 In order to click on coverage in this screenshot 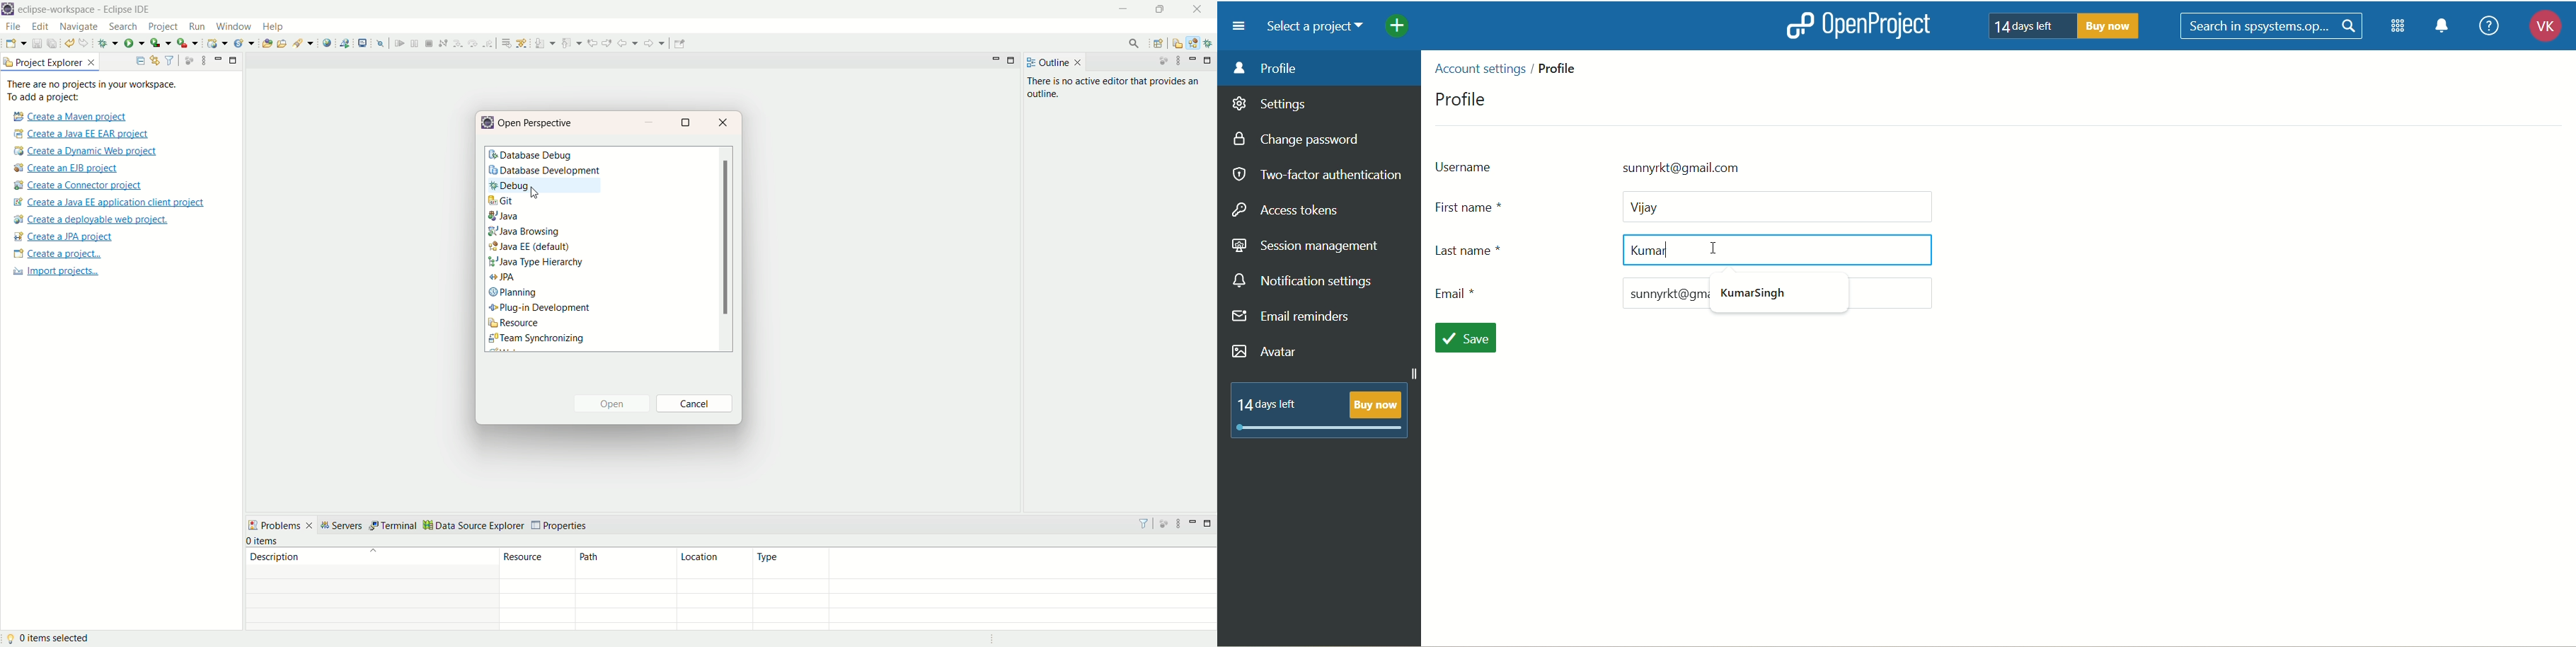, I will do `click(159, 43)`.